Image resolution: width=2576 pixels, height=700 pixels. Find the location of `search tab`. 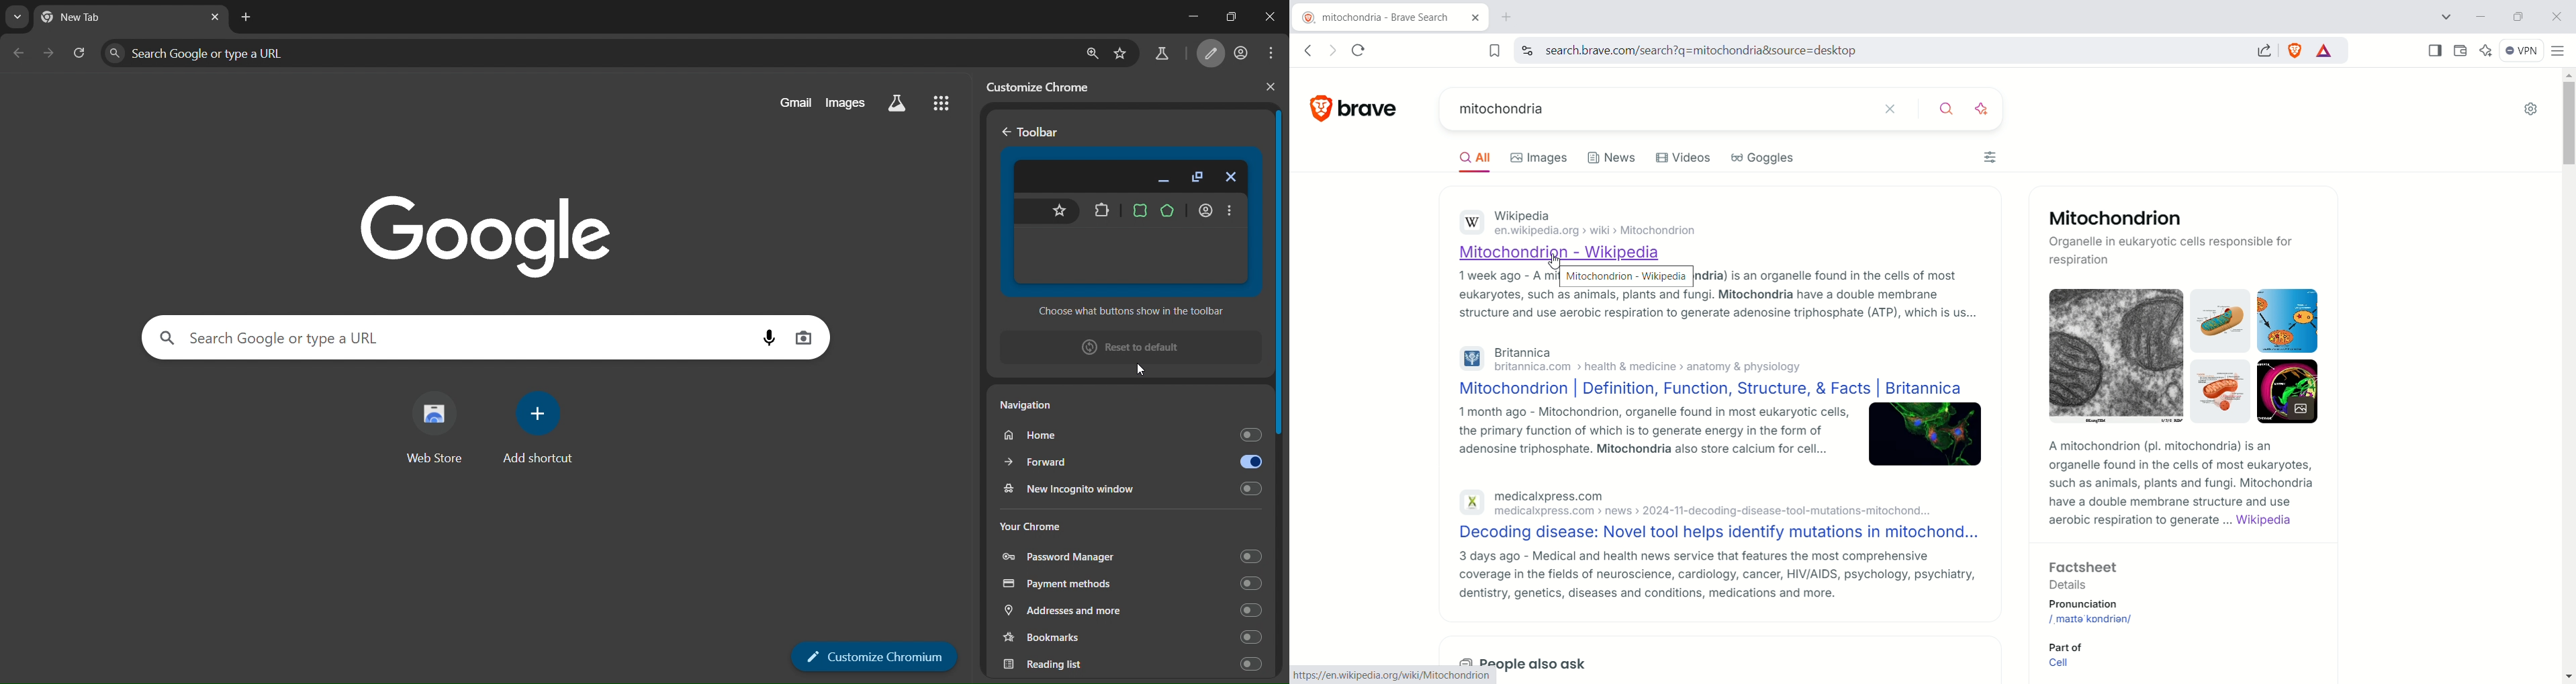

search tab is located at coordinates (2449, 19).